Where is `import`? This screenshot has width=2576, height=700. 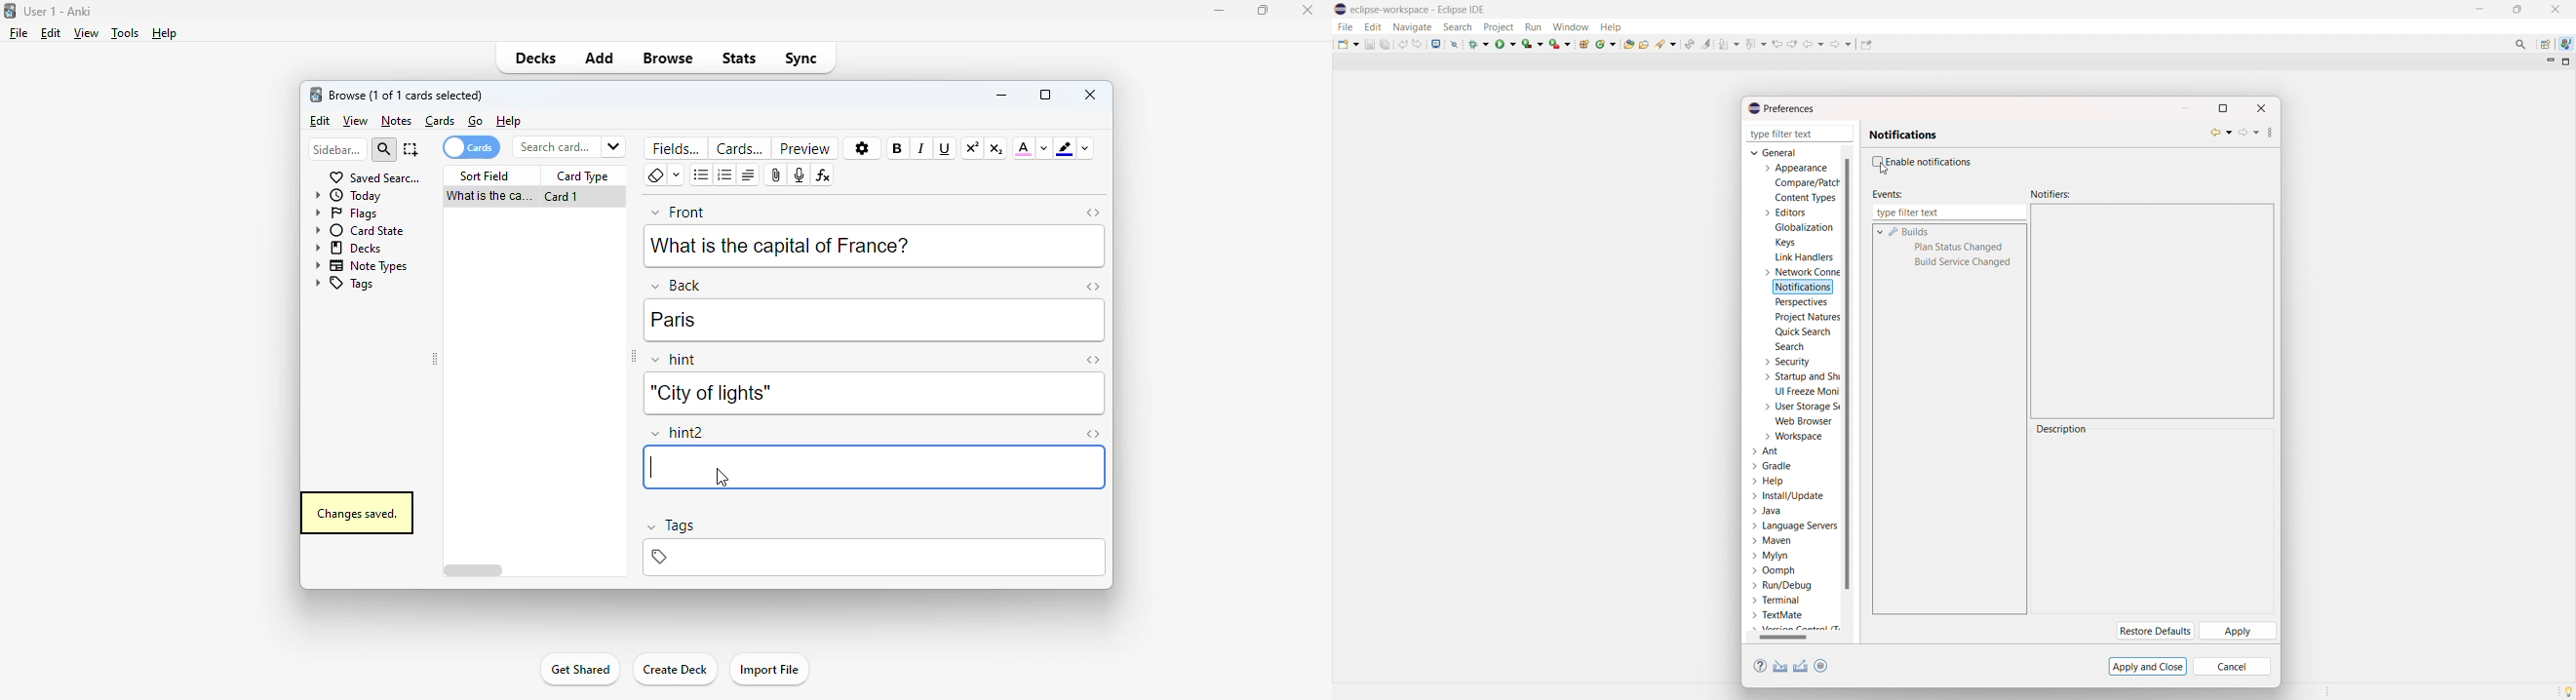
import is located at coordinates (1780, 666).